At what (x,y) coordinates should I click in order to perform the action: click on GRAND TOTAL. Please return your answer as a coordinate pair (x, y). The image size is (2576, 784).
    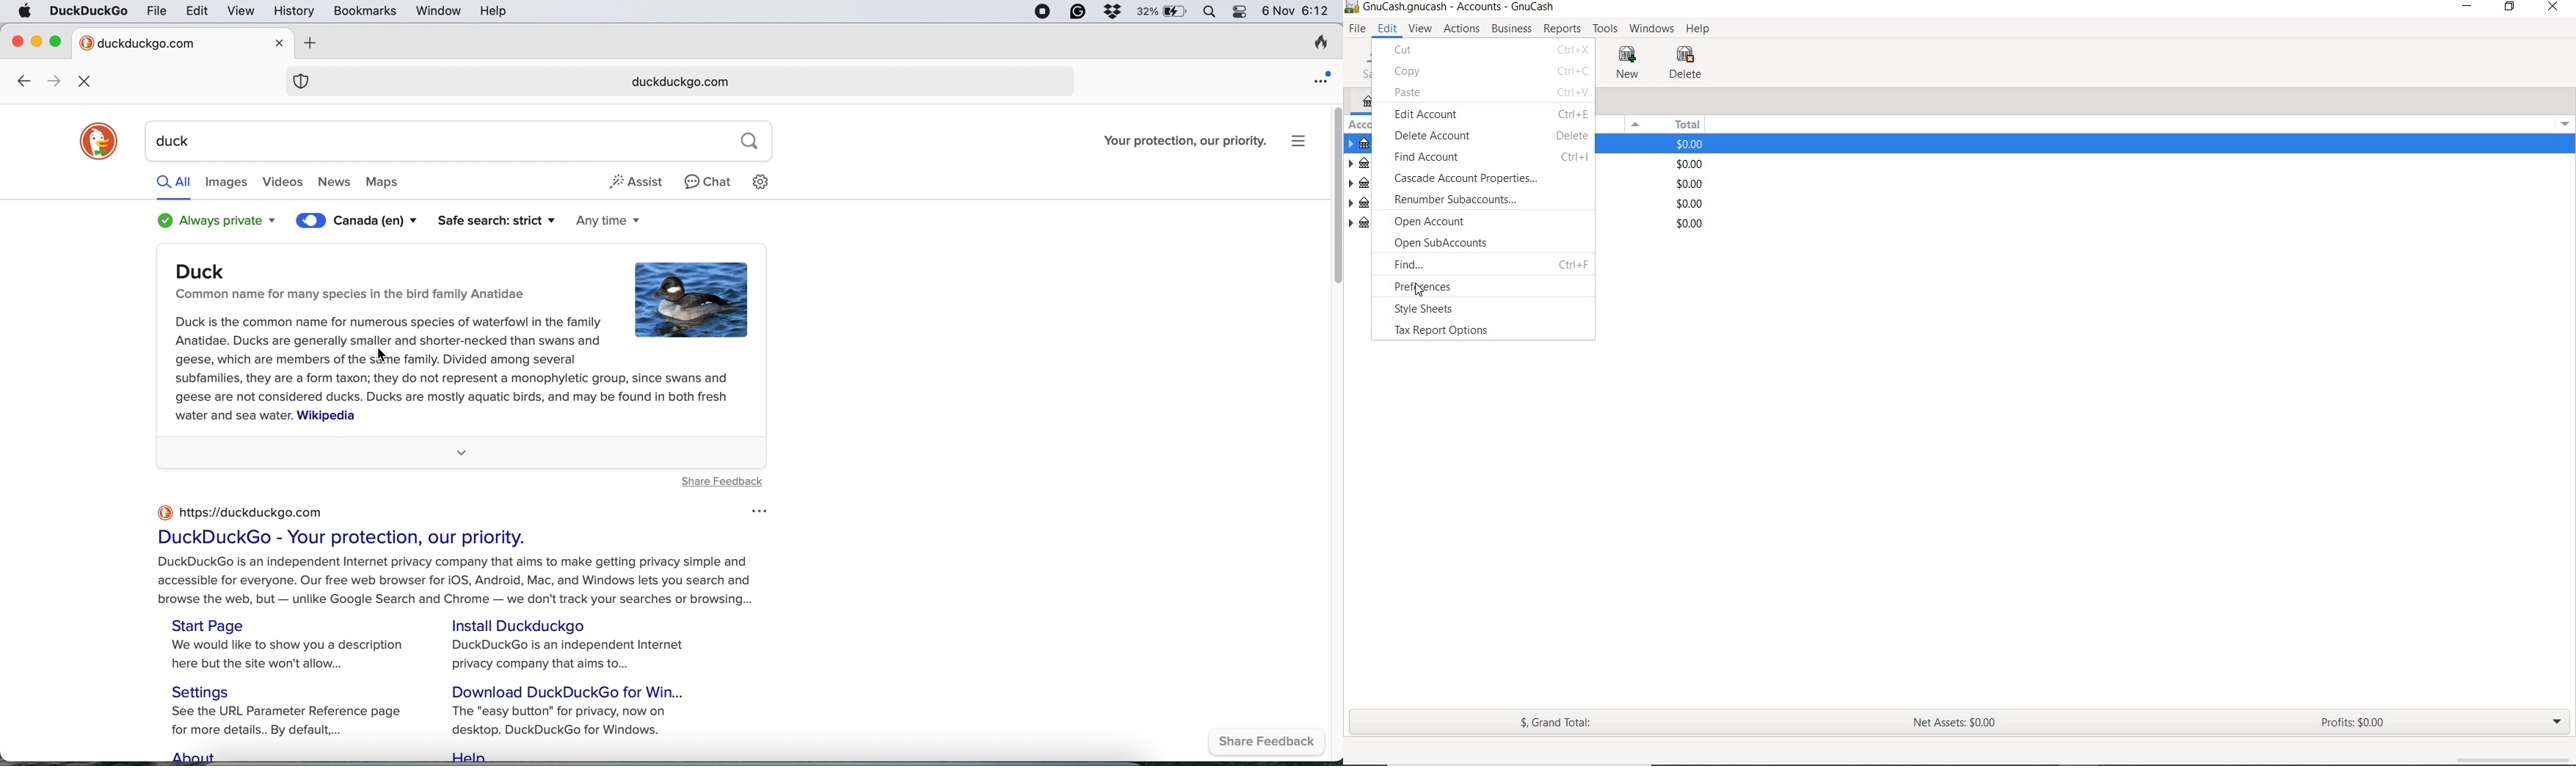
    Looking at the image, I should click on (1562, 726).